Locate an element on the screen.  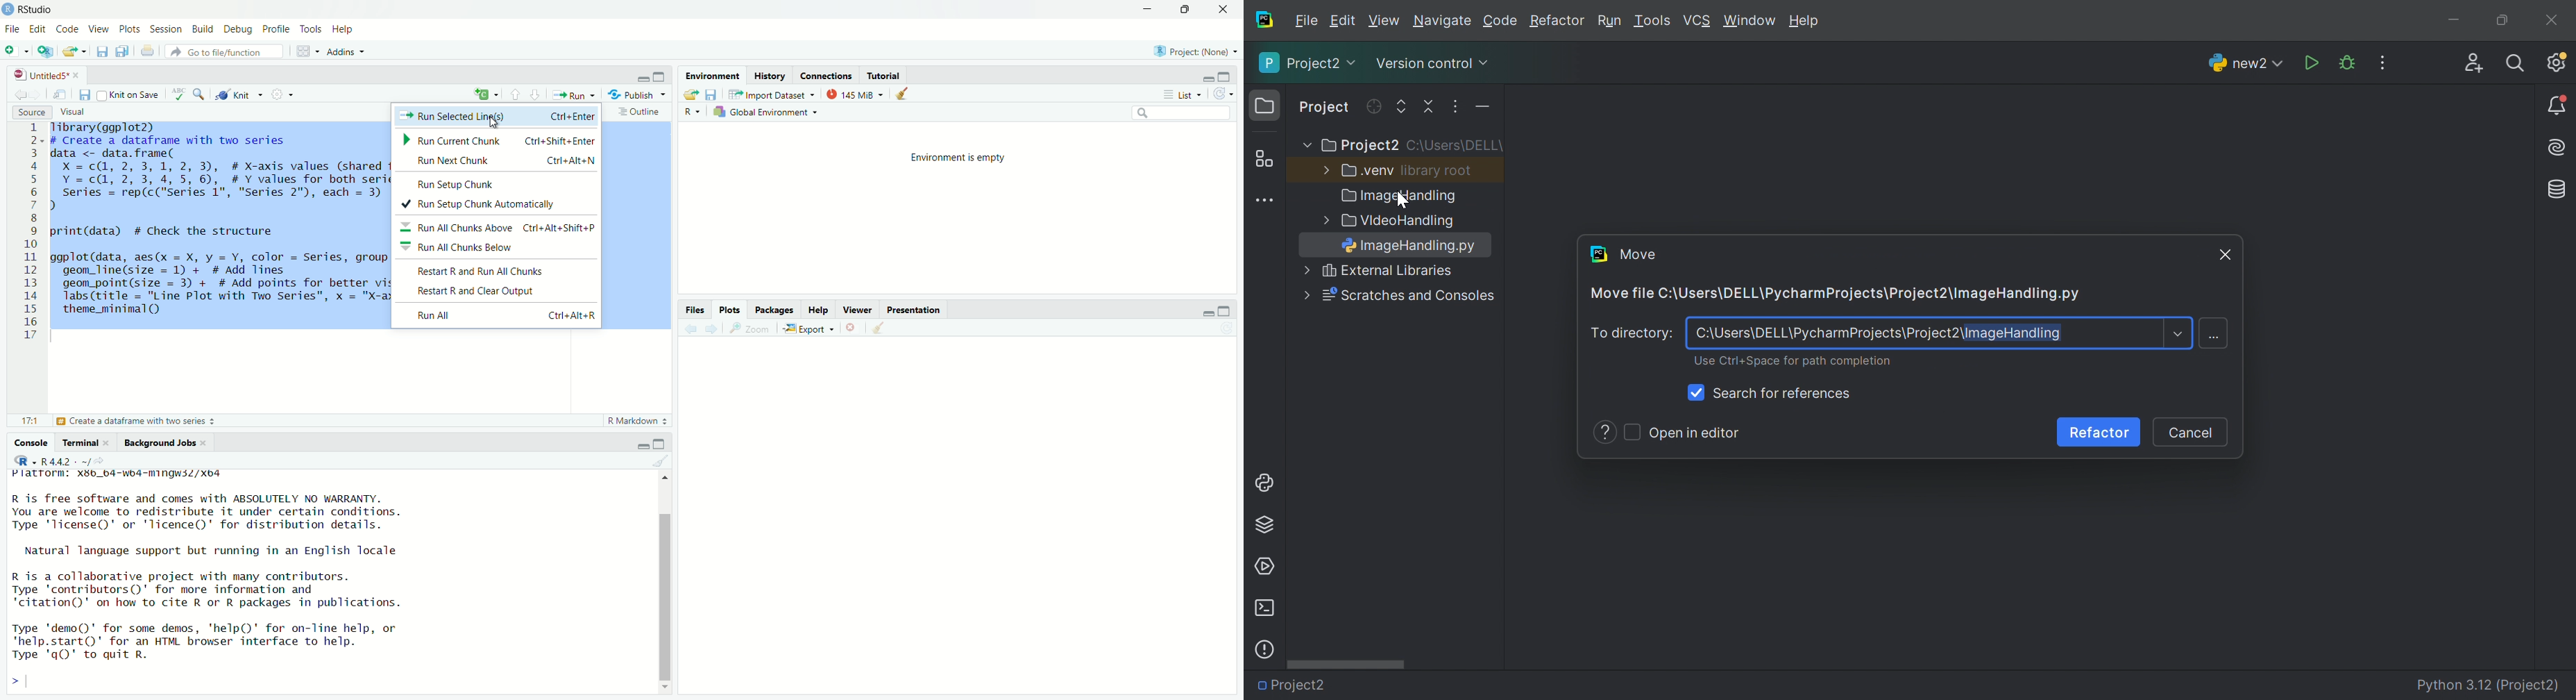
Maximize is located at coordinates (1183, 10).